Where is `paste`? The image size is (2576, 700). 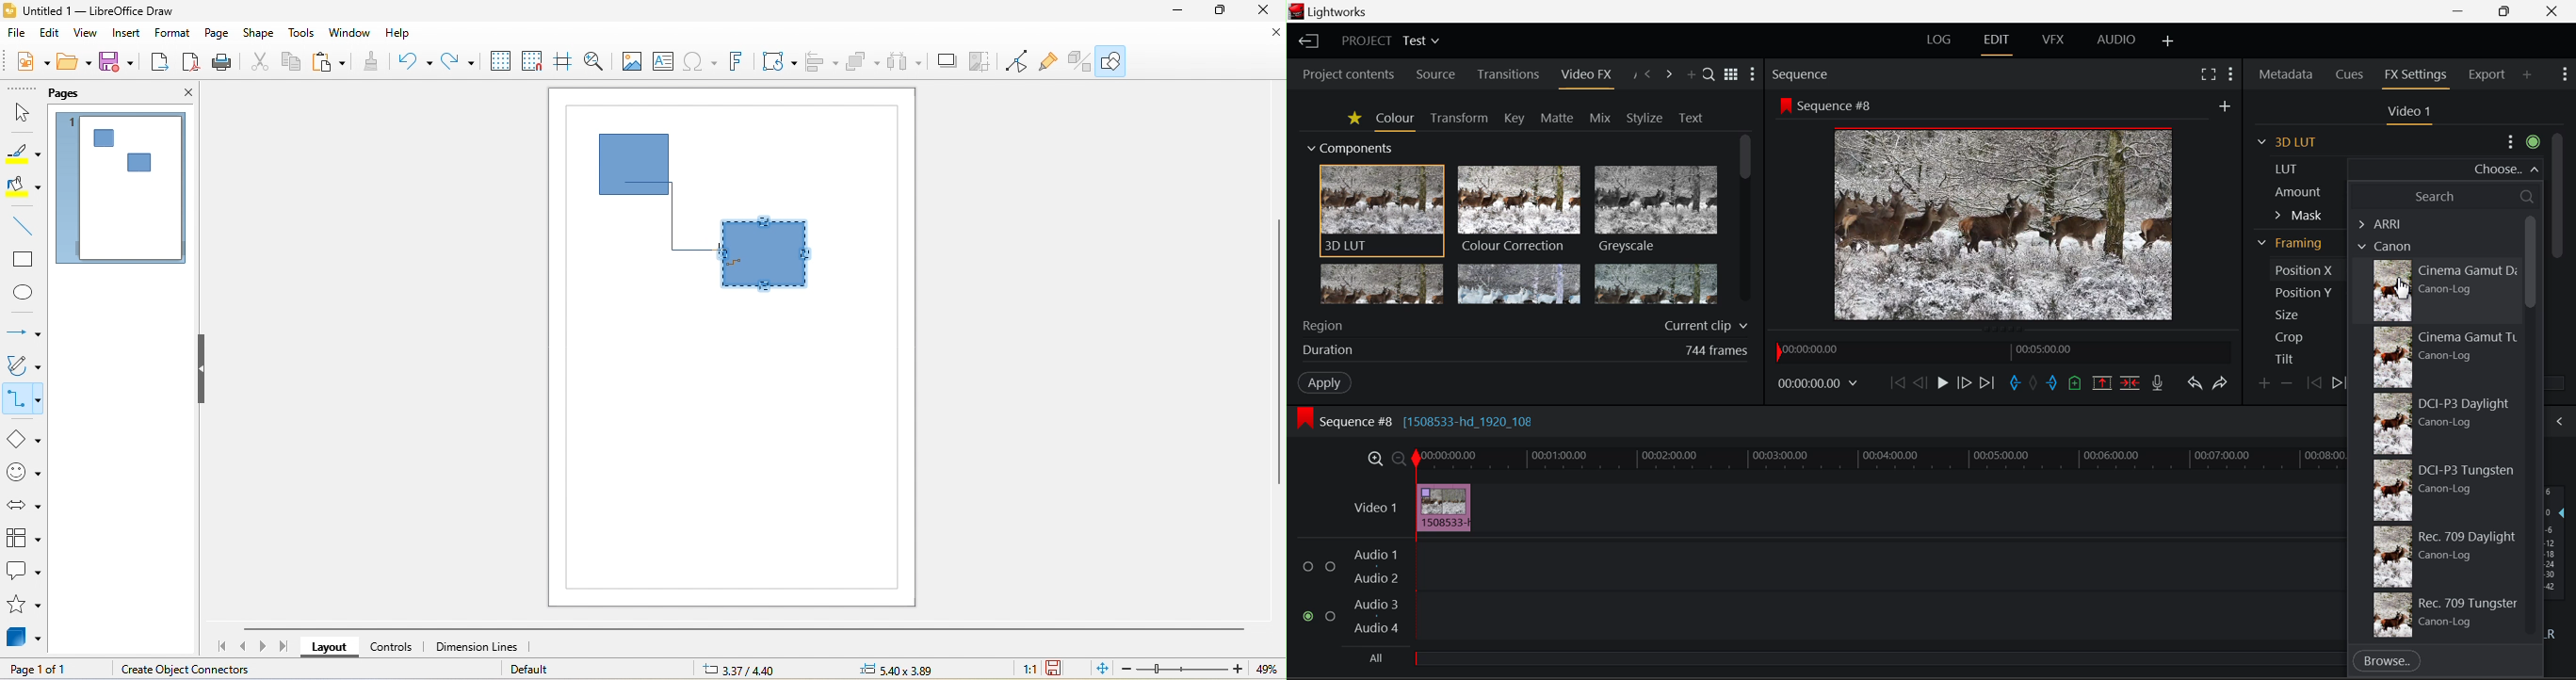 paste is located at coordinates (333, 62).